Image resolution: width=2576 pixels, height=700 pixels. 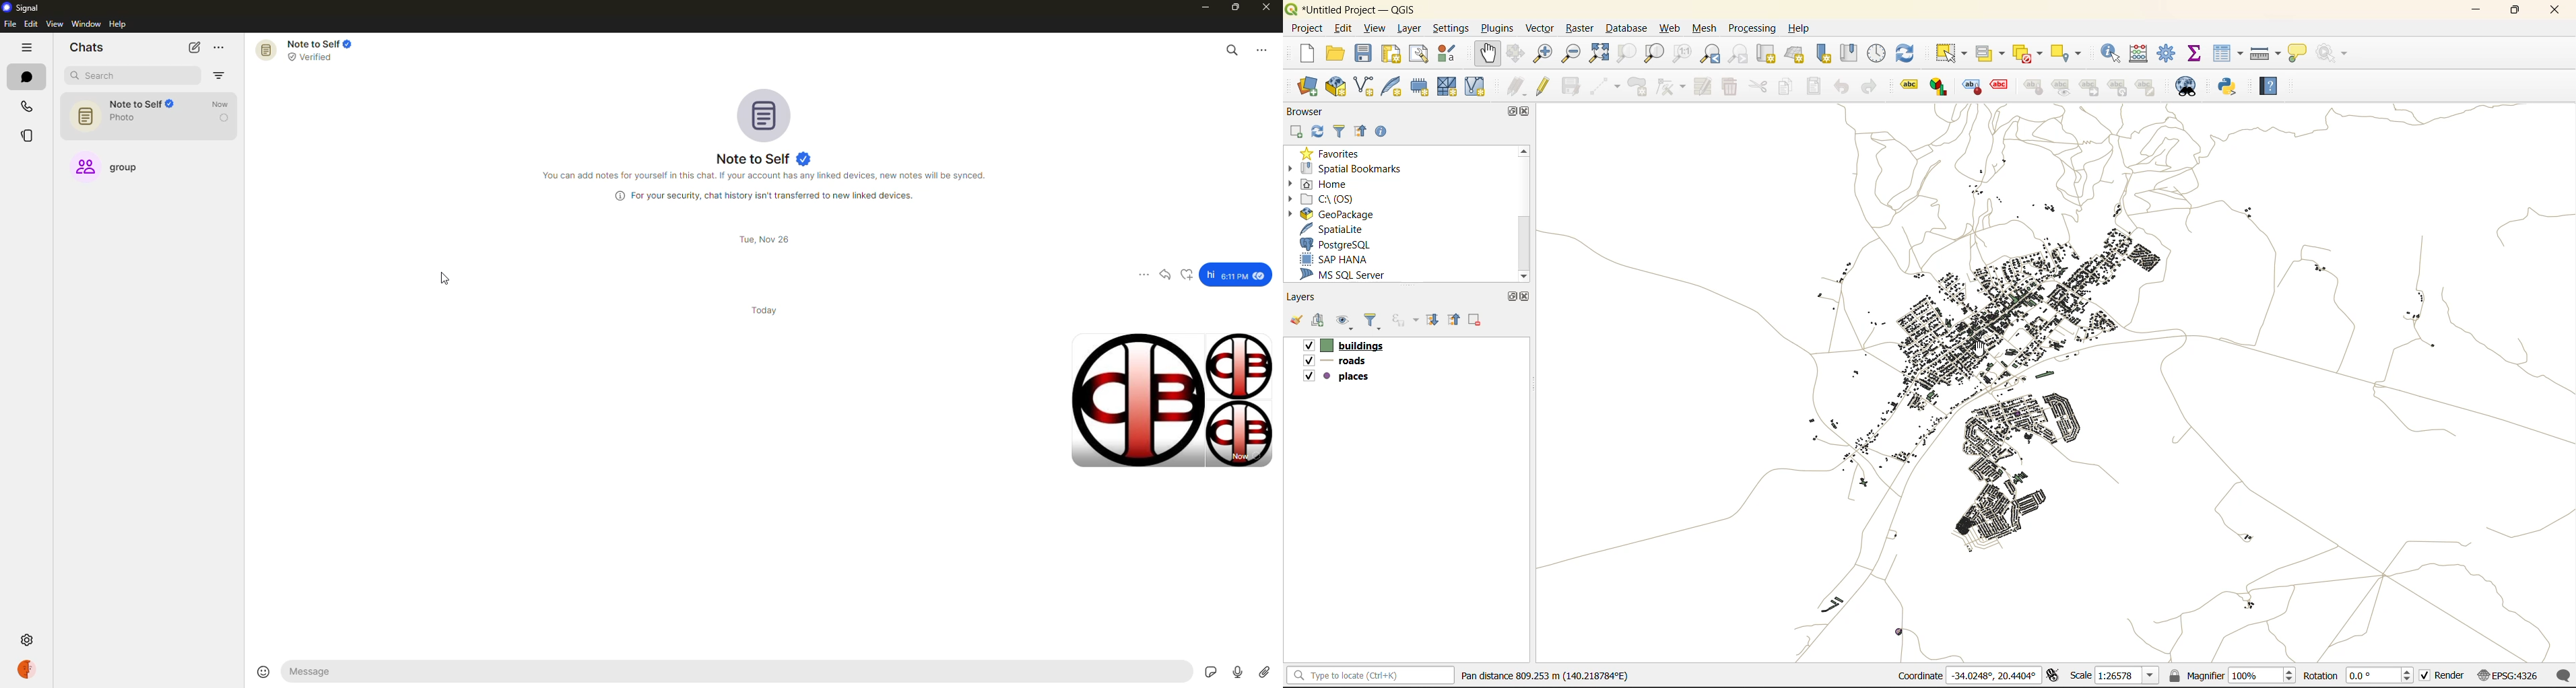 I want to click on more, so click(x=1140, y=275).